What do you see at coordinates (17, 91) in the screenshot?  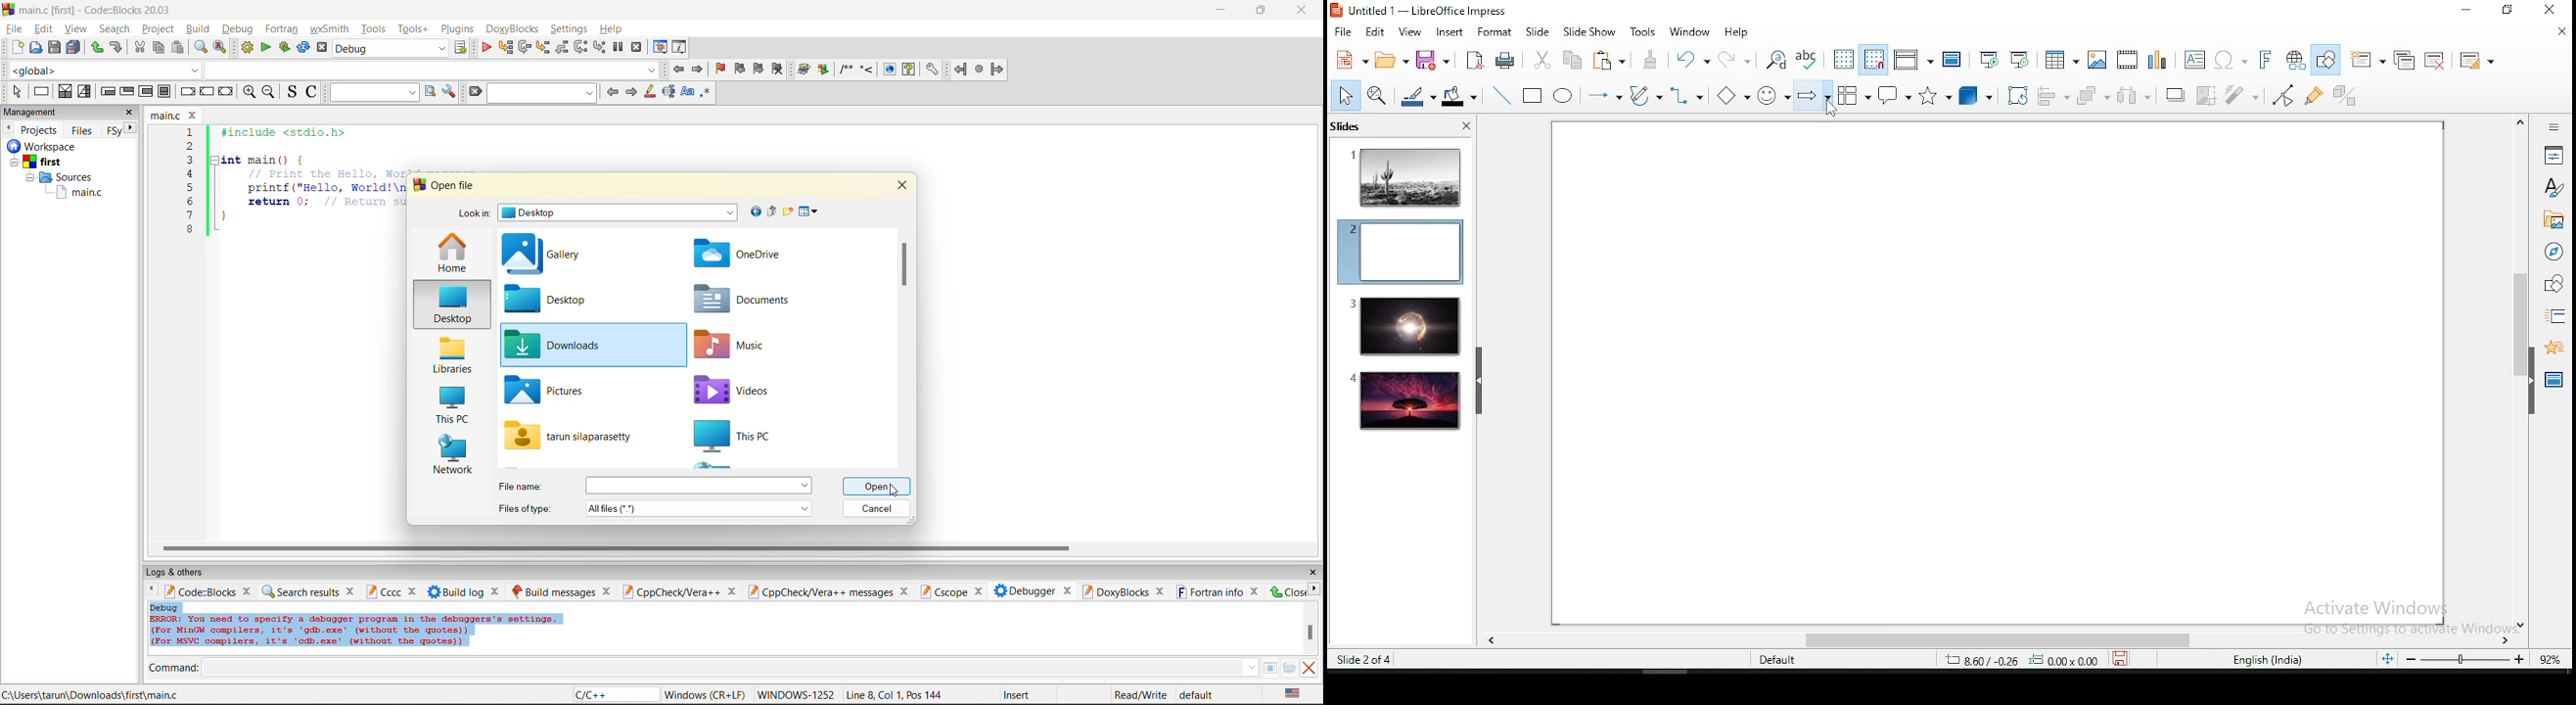 I see `select` at bounding box center [17, 91].